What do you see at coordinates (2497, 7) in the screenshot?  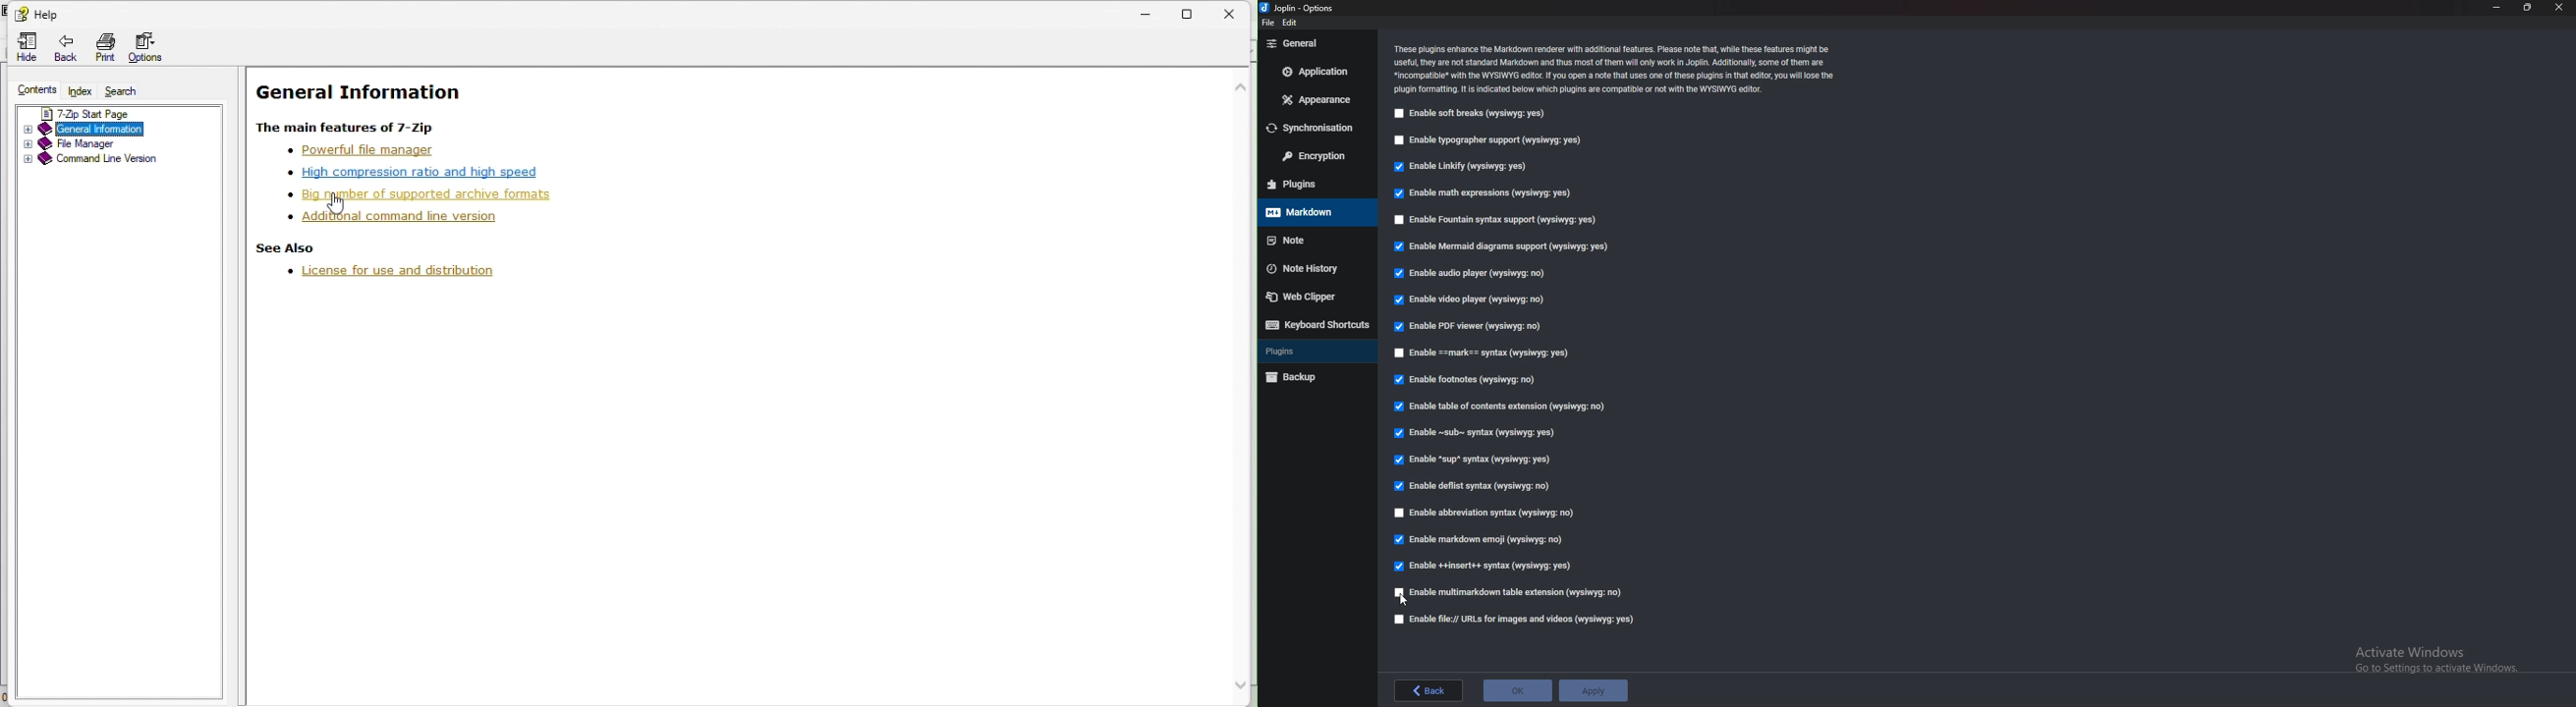 I see `minimize` at bounding box center [2497, 7].